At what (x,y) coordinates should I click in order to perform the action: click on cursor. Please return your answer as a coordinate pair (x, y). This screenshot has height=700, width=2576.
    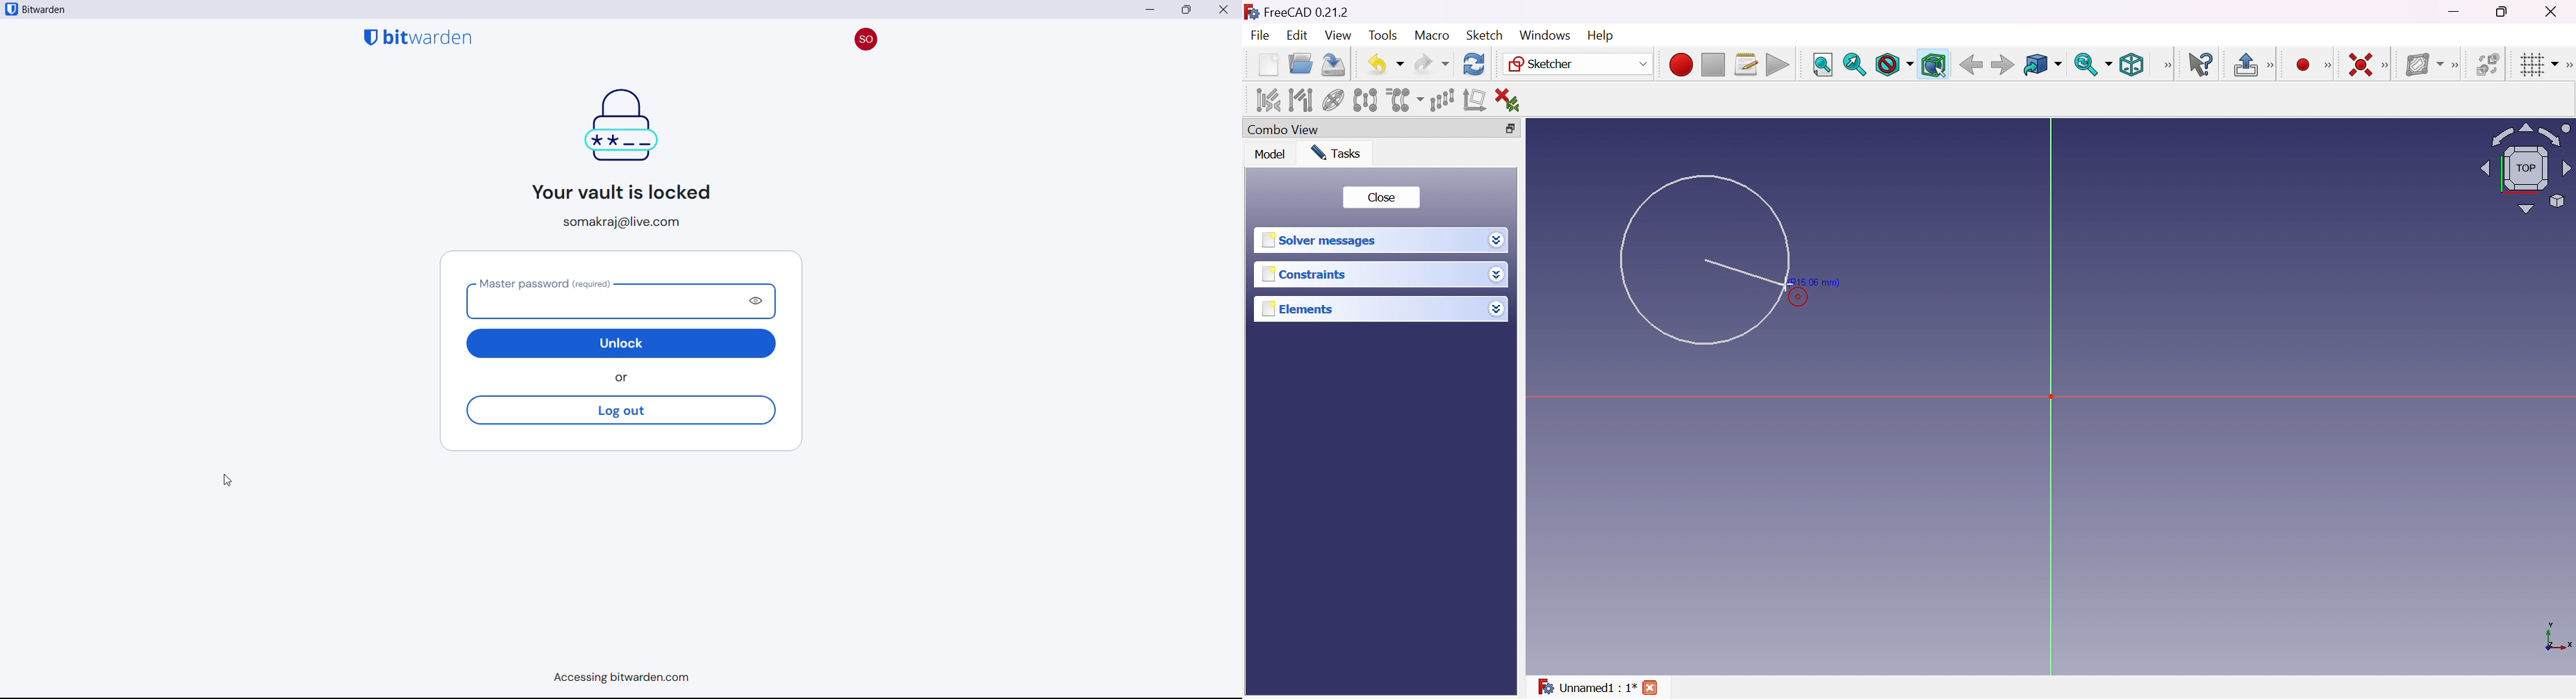
    Looking at the image, I should click on (227, 480).